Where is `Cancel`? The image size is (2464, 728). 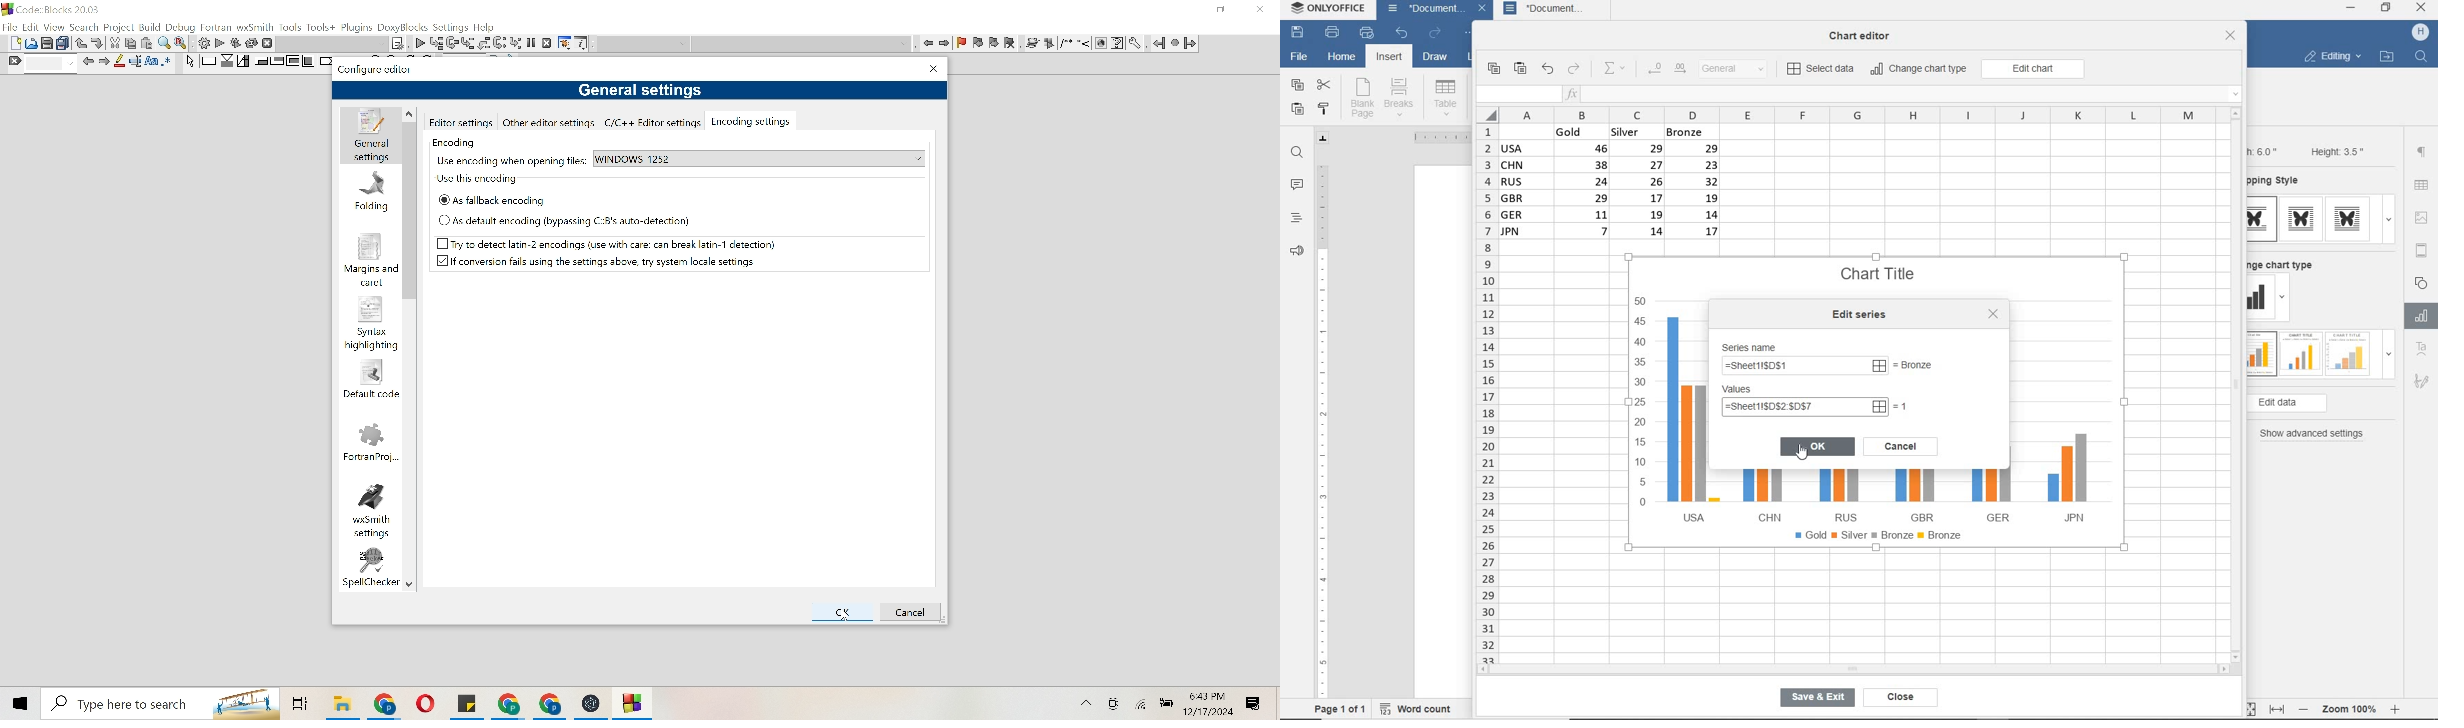 Cancel is located at coordinates (268, 43).